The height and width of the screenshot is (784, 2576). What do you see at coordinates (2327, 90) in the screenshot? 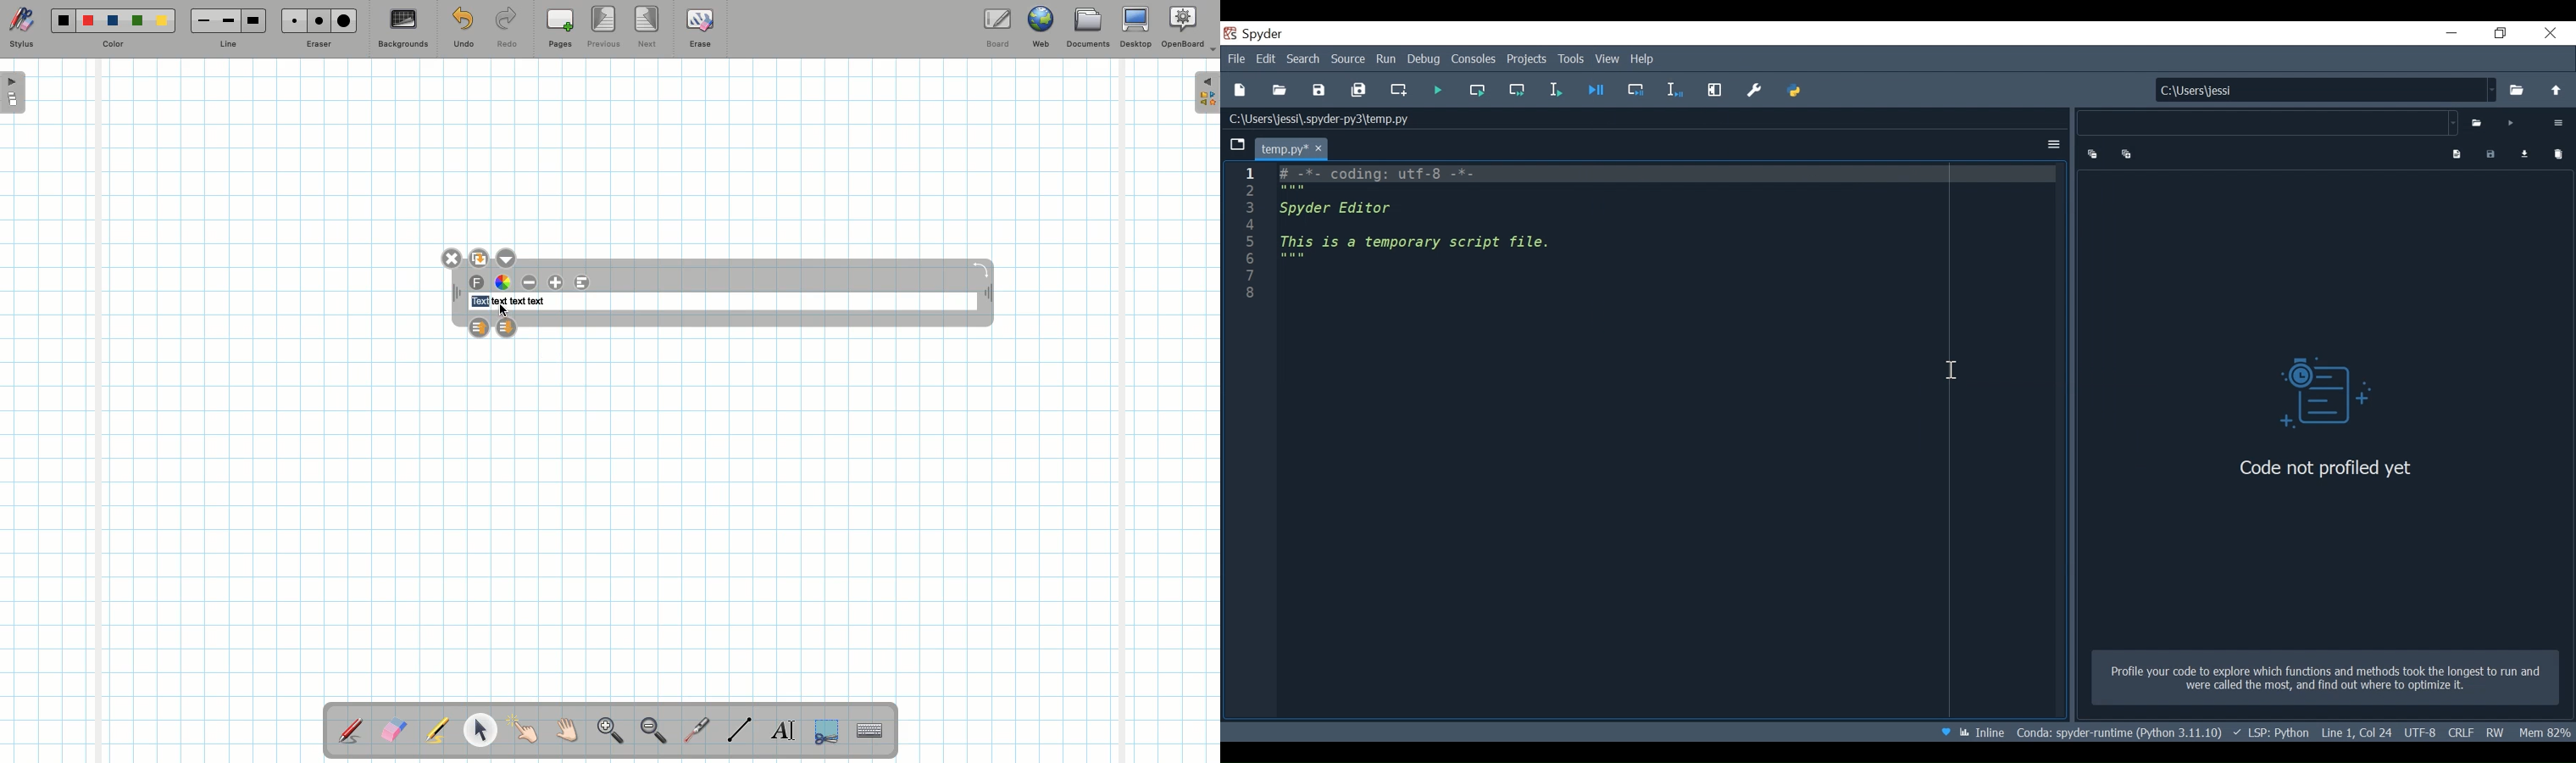
I see `C:\Users\jessi` at bounding box center [2327, 90].